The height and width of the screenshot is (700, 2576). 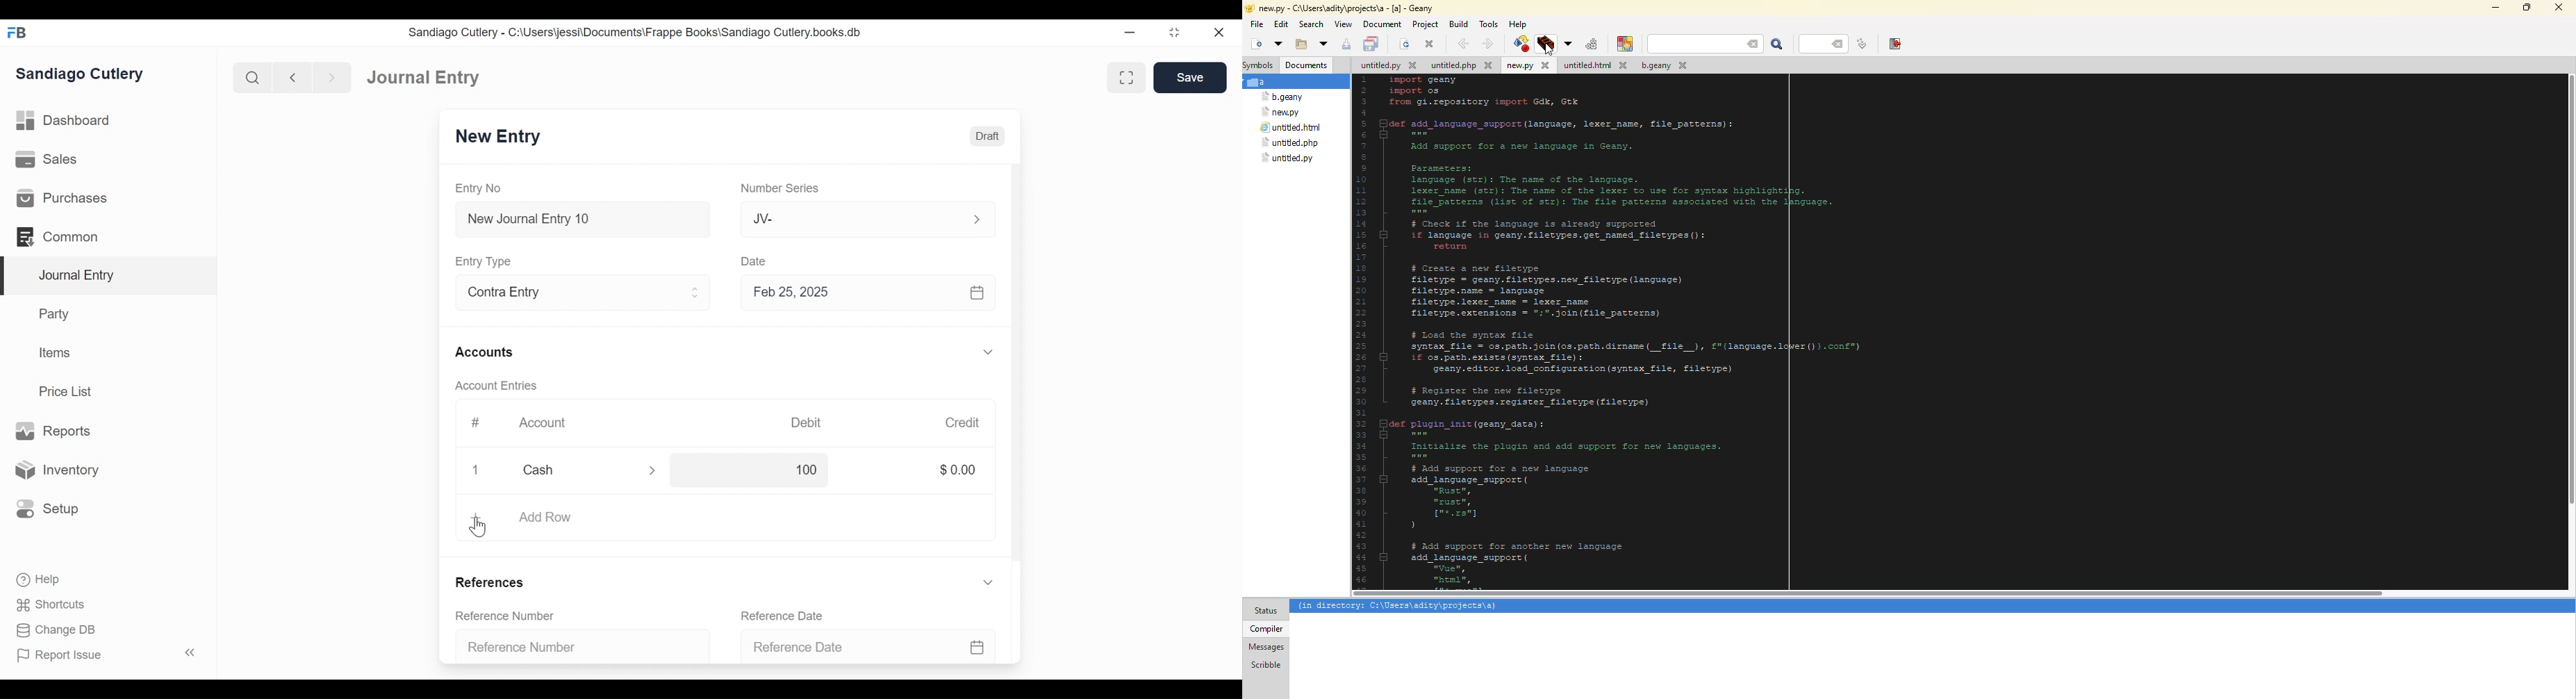 What do you see at coordinates (48, 507) in the screenshot?
I see `Setup` at bounding box center [48, 507].